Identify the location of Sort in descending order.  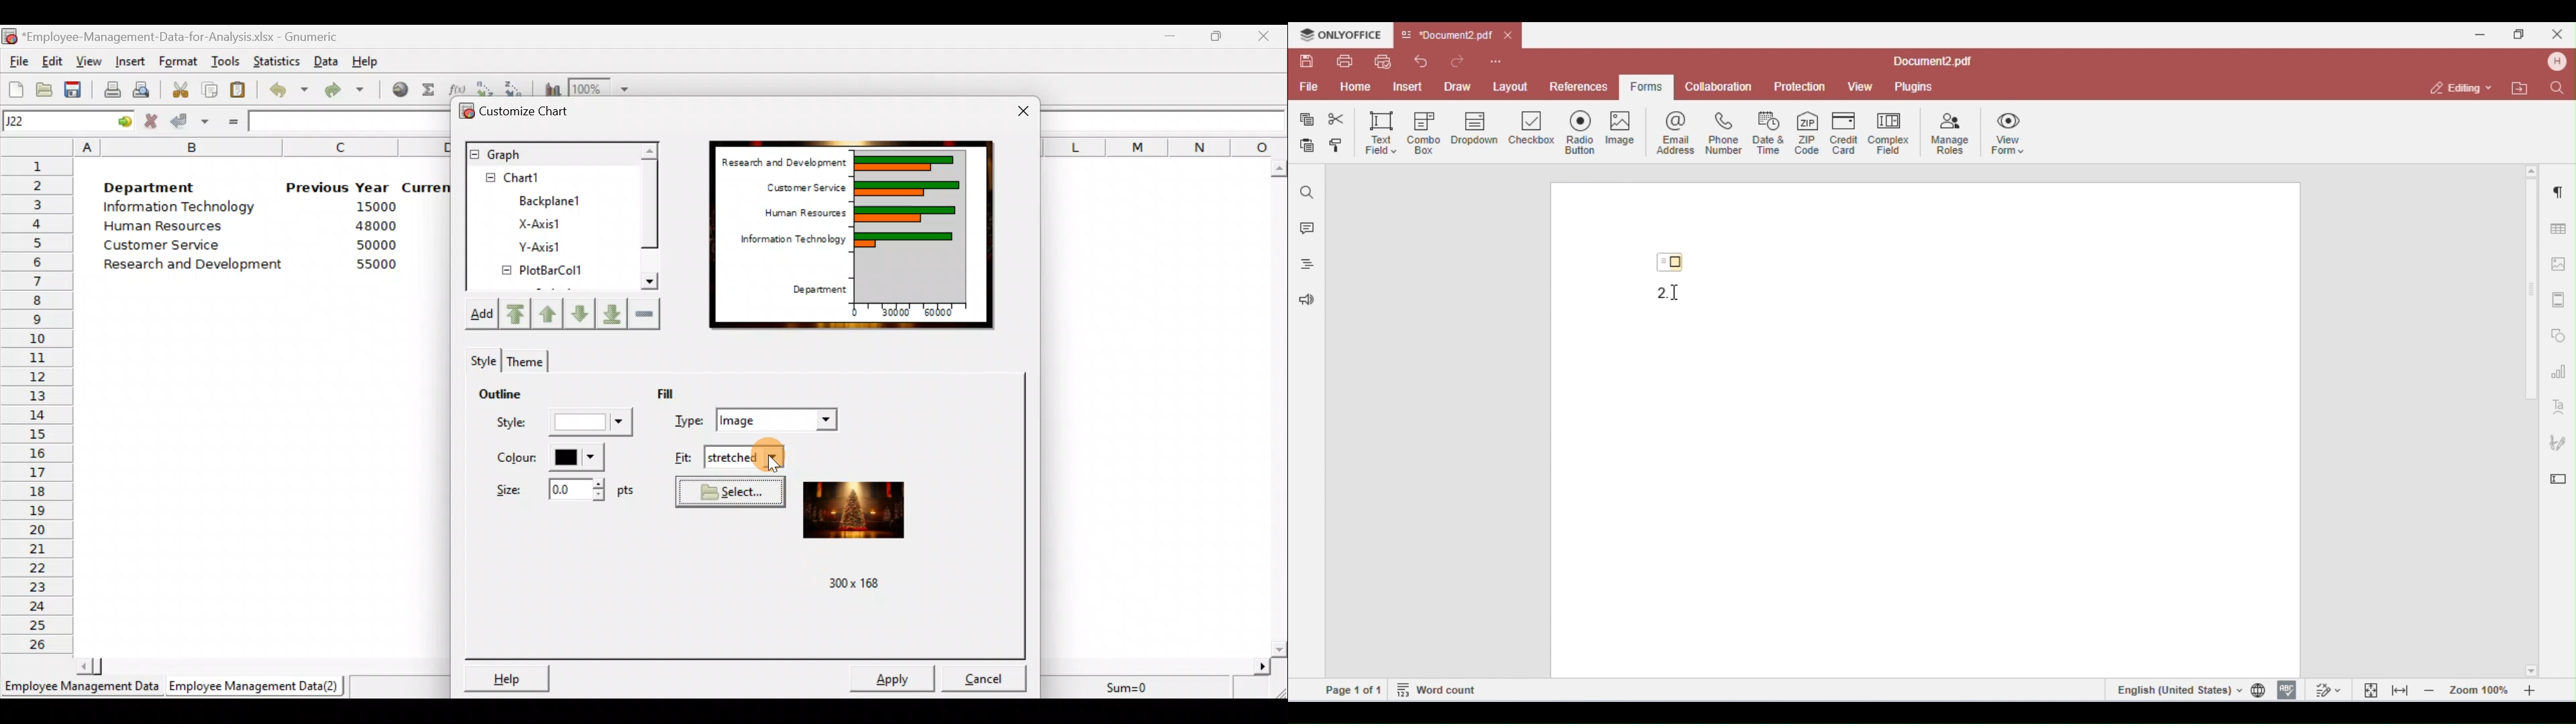
(516, 86).